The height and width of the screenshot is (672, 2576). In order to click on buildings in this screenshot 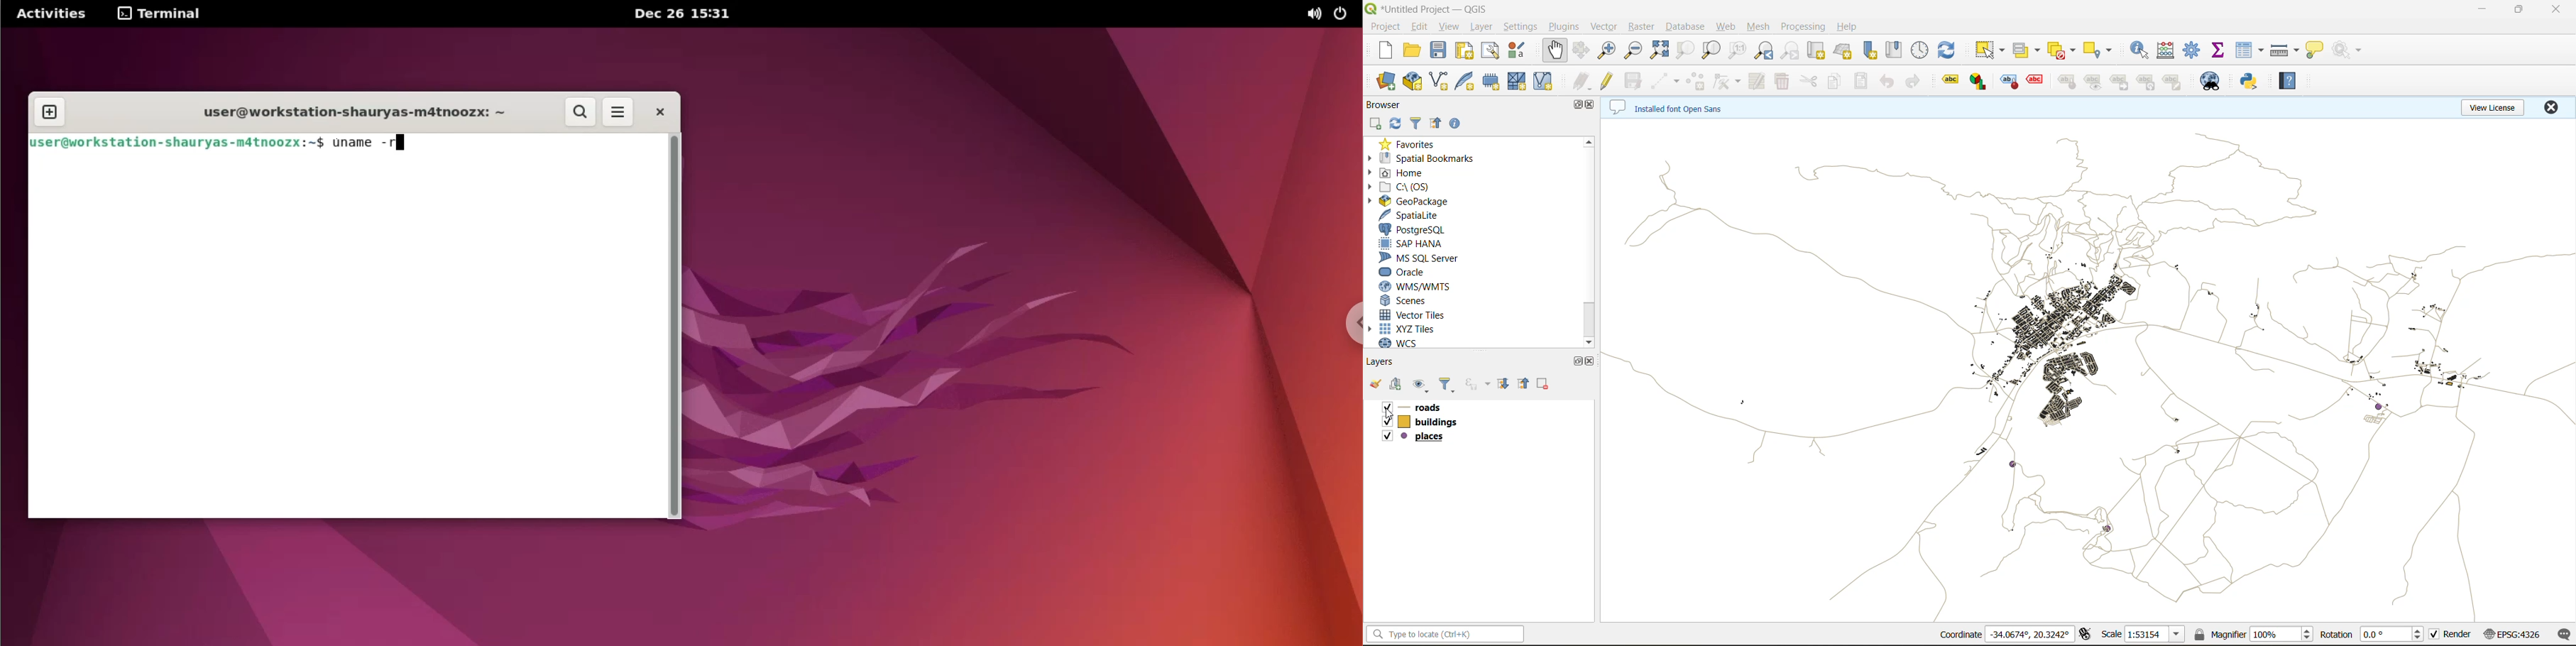, I will do `click(1435, 423)`.